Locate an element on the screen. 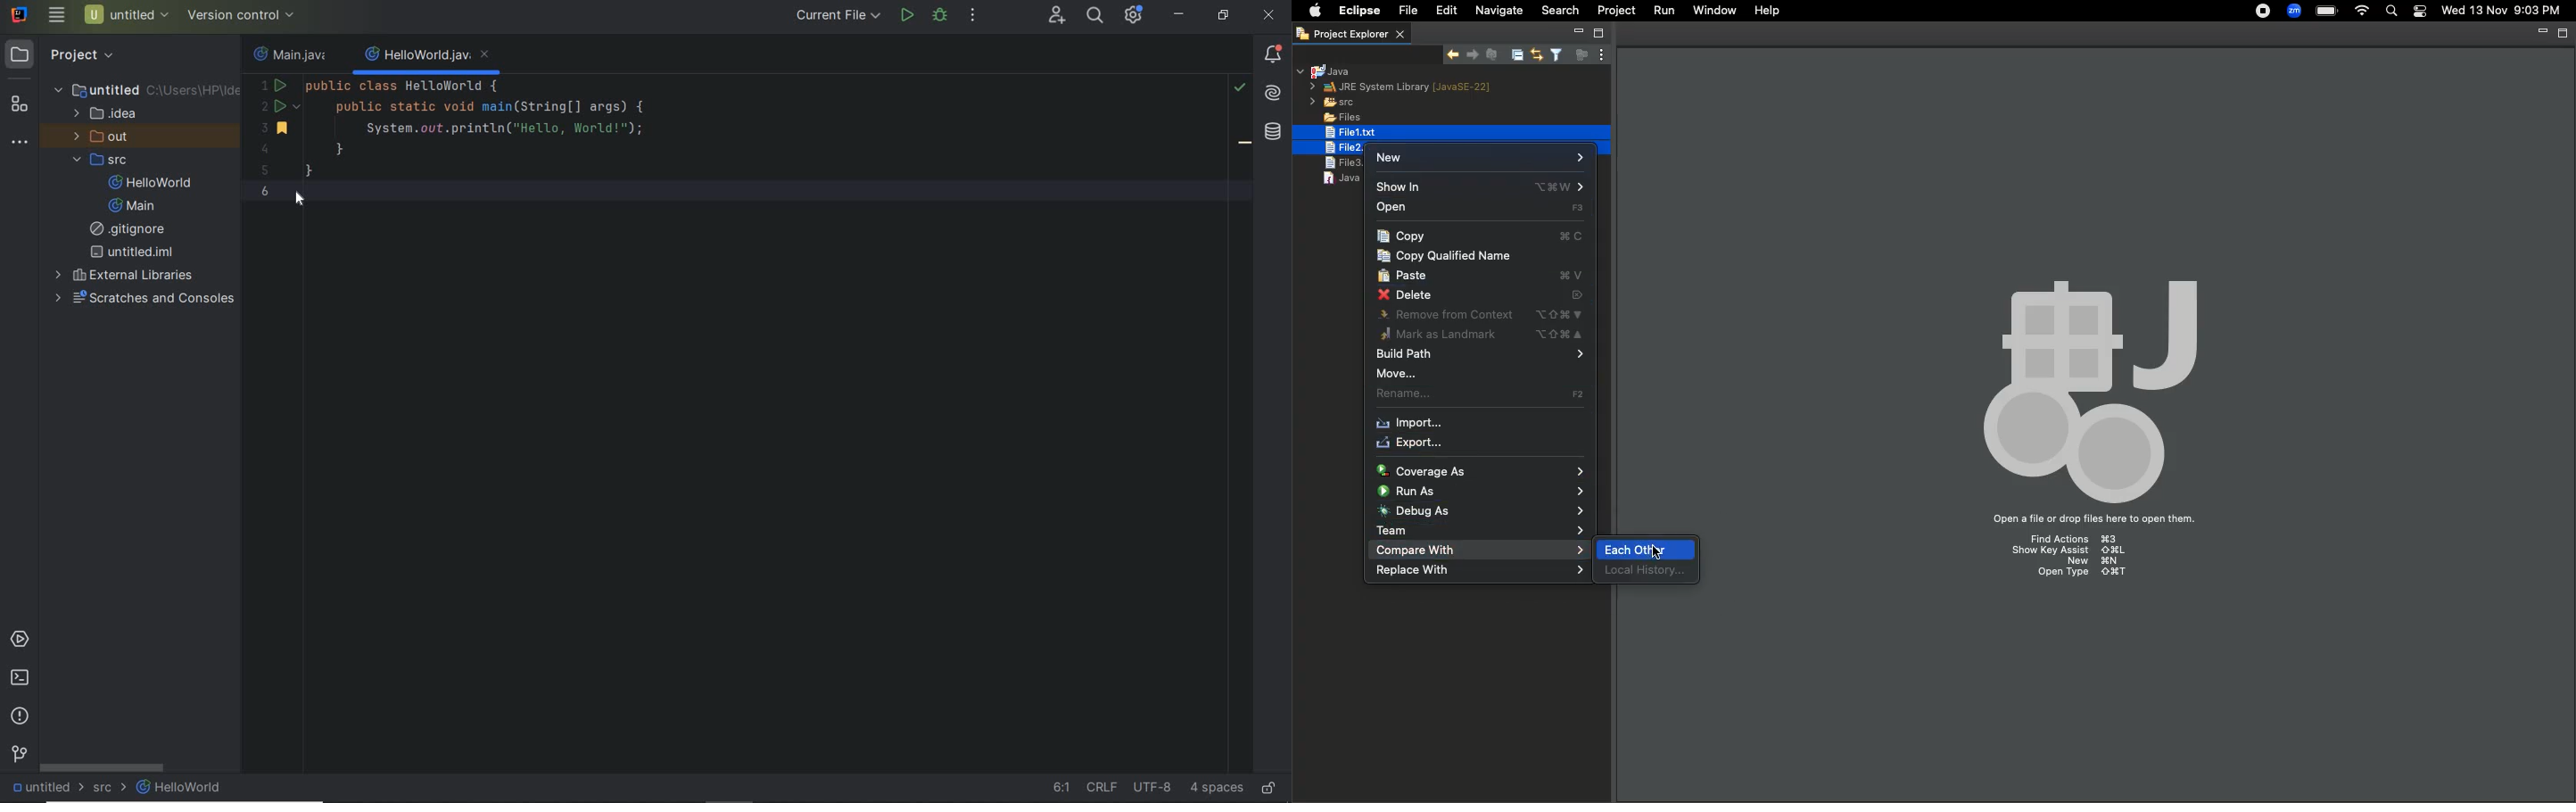 The width and height of the screenshot is (2576, 812). Select and deselect filters  is located at coordinates (1555, 55).